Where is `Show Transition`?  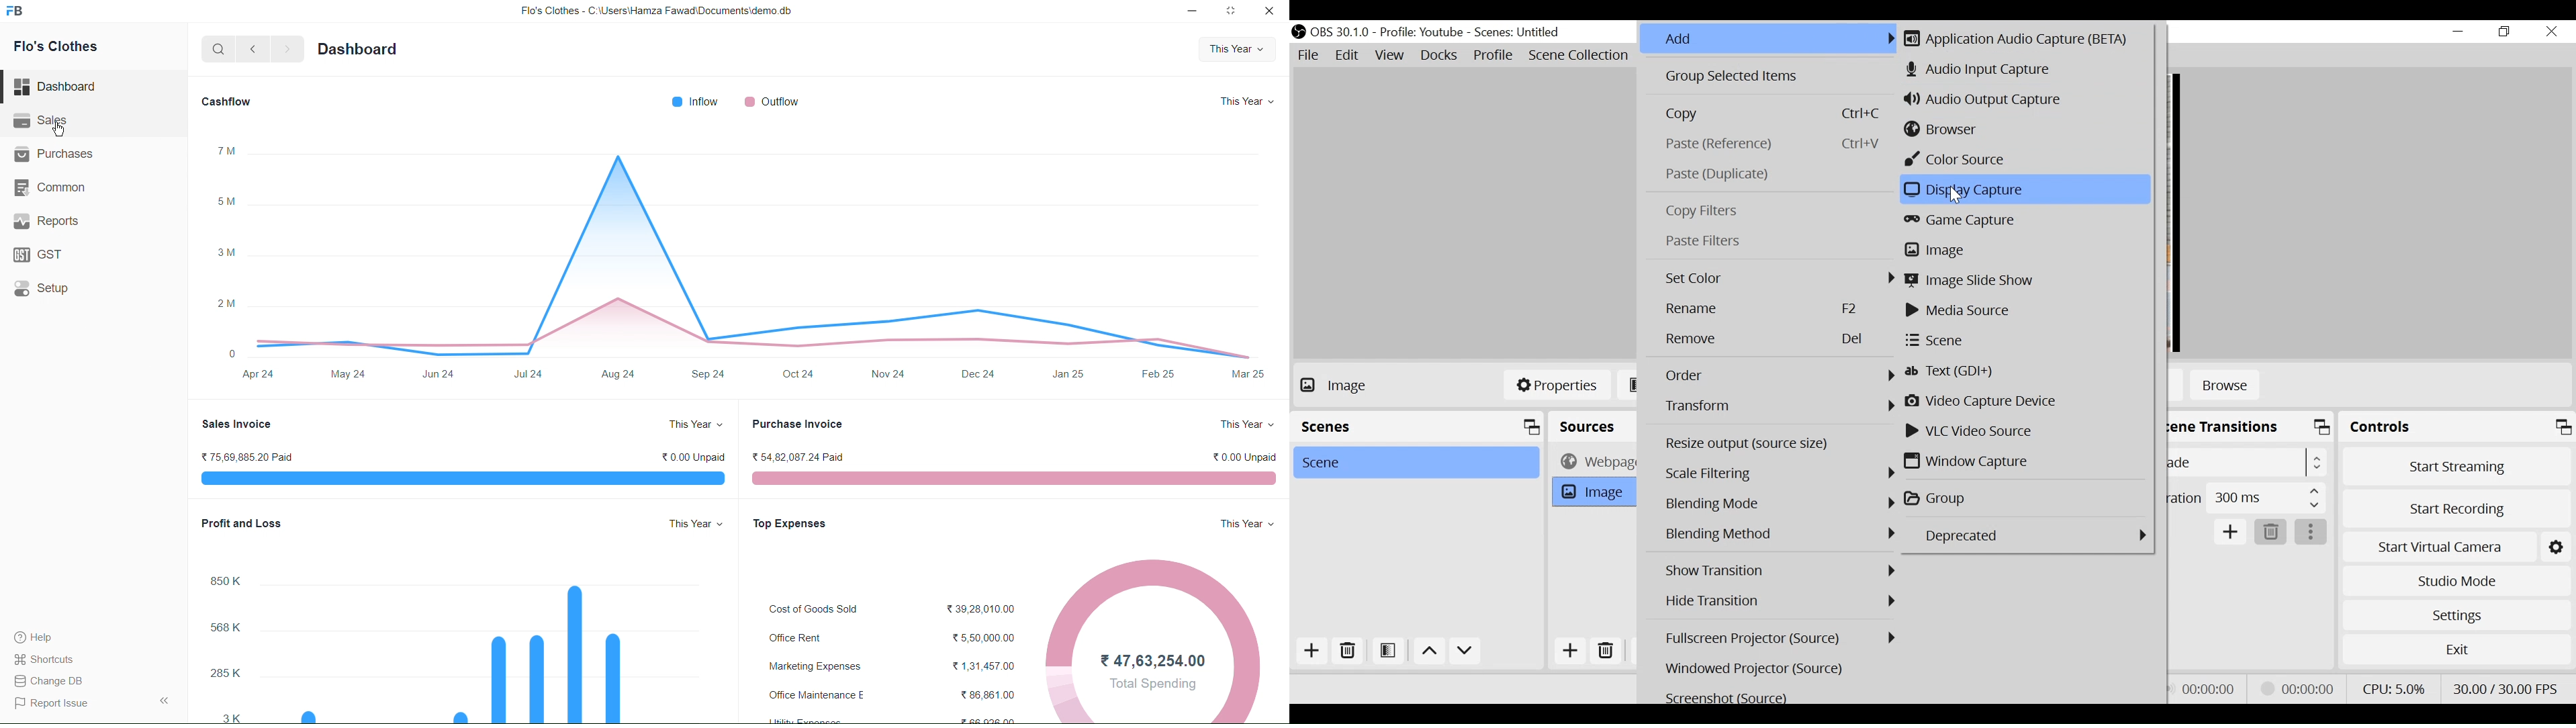 Show Transition is located at coordinates (1779, 570).